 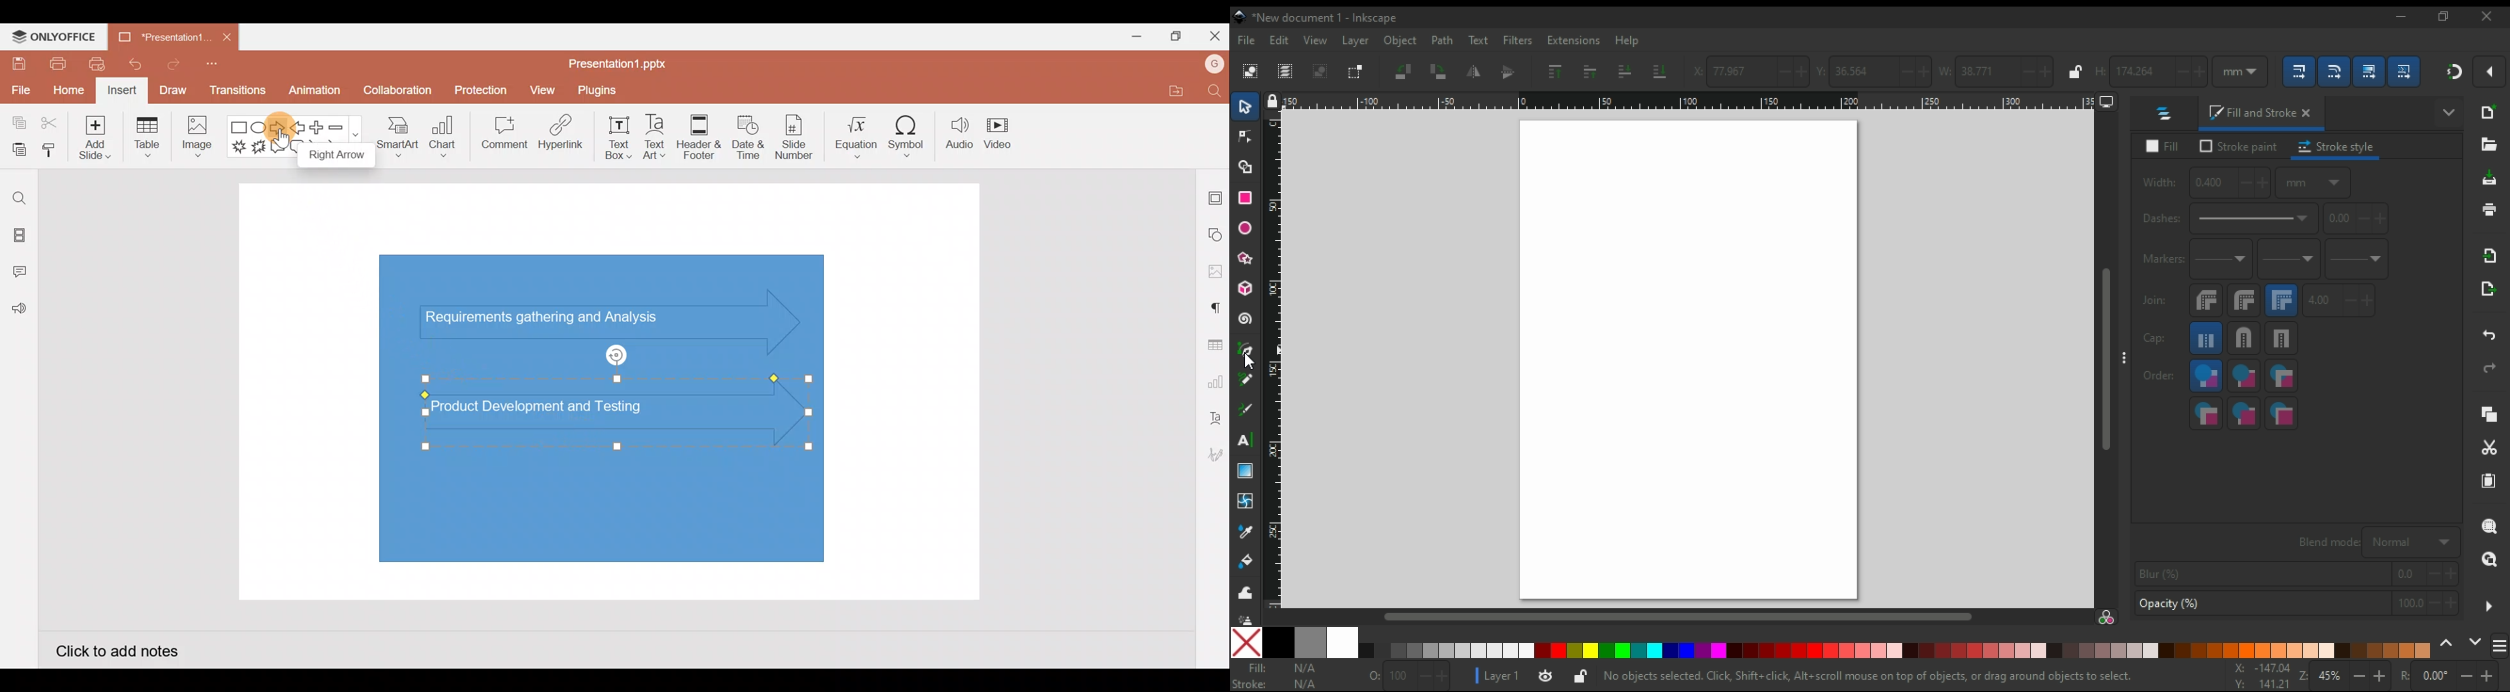 I want to click on help, so click(x=1628, y=41).